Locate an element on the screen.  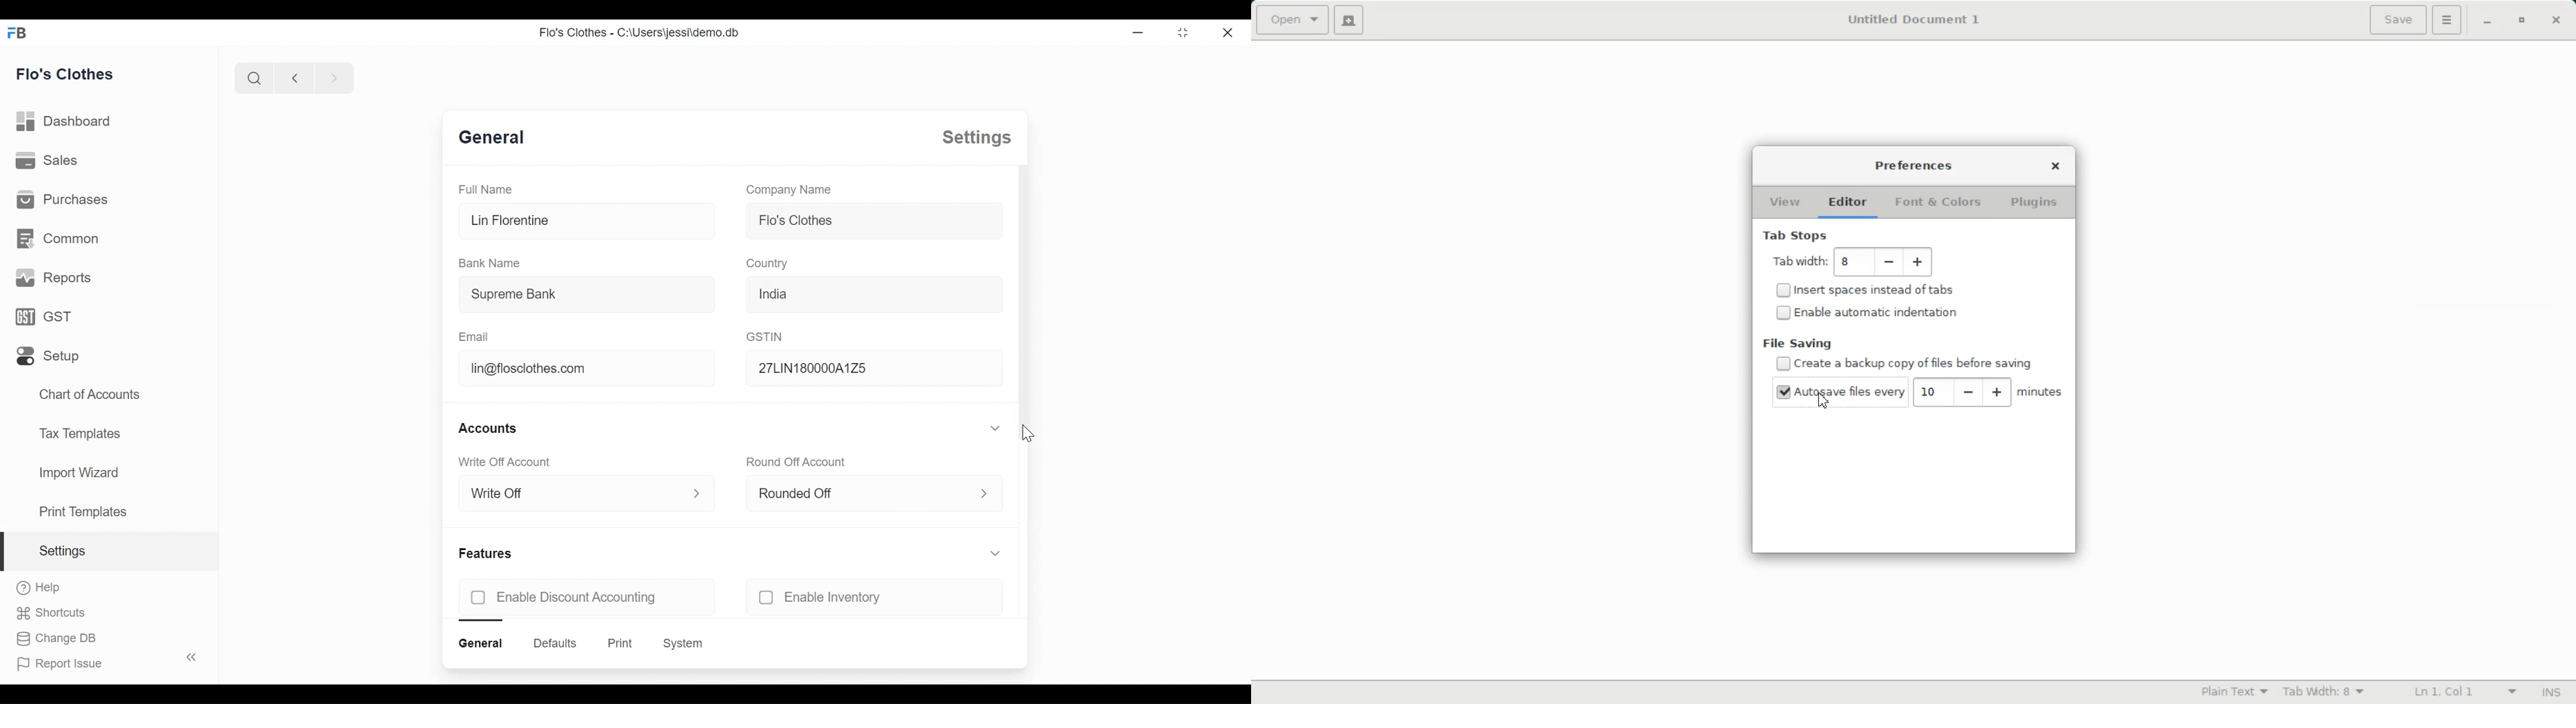
Shortcuts is located at coordinates (57, 613).